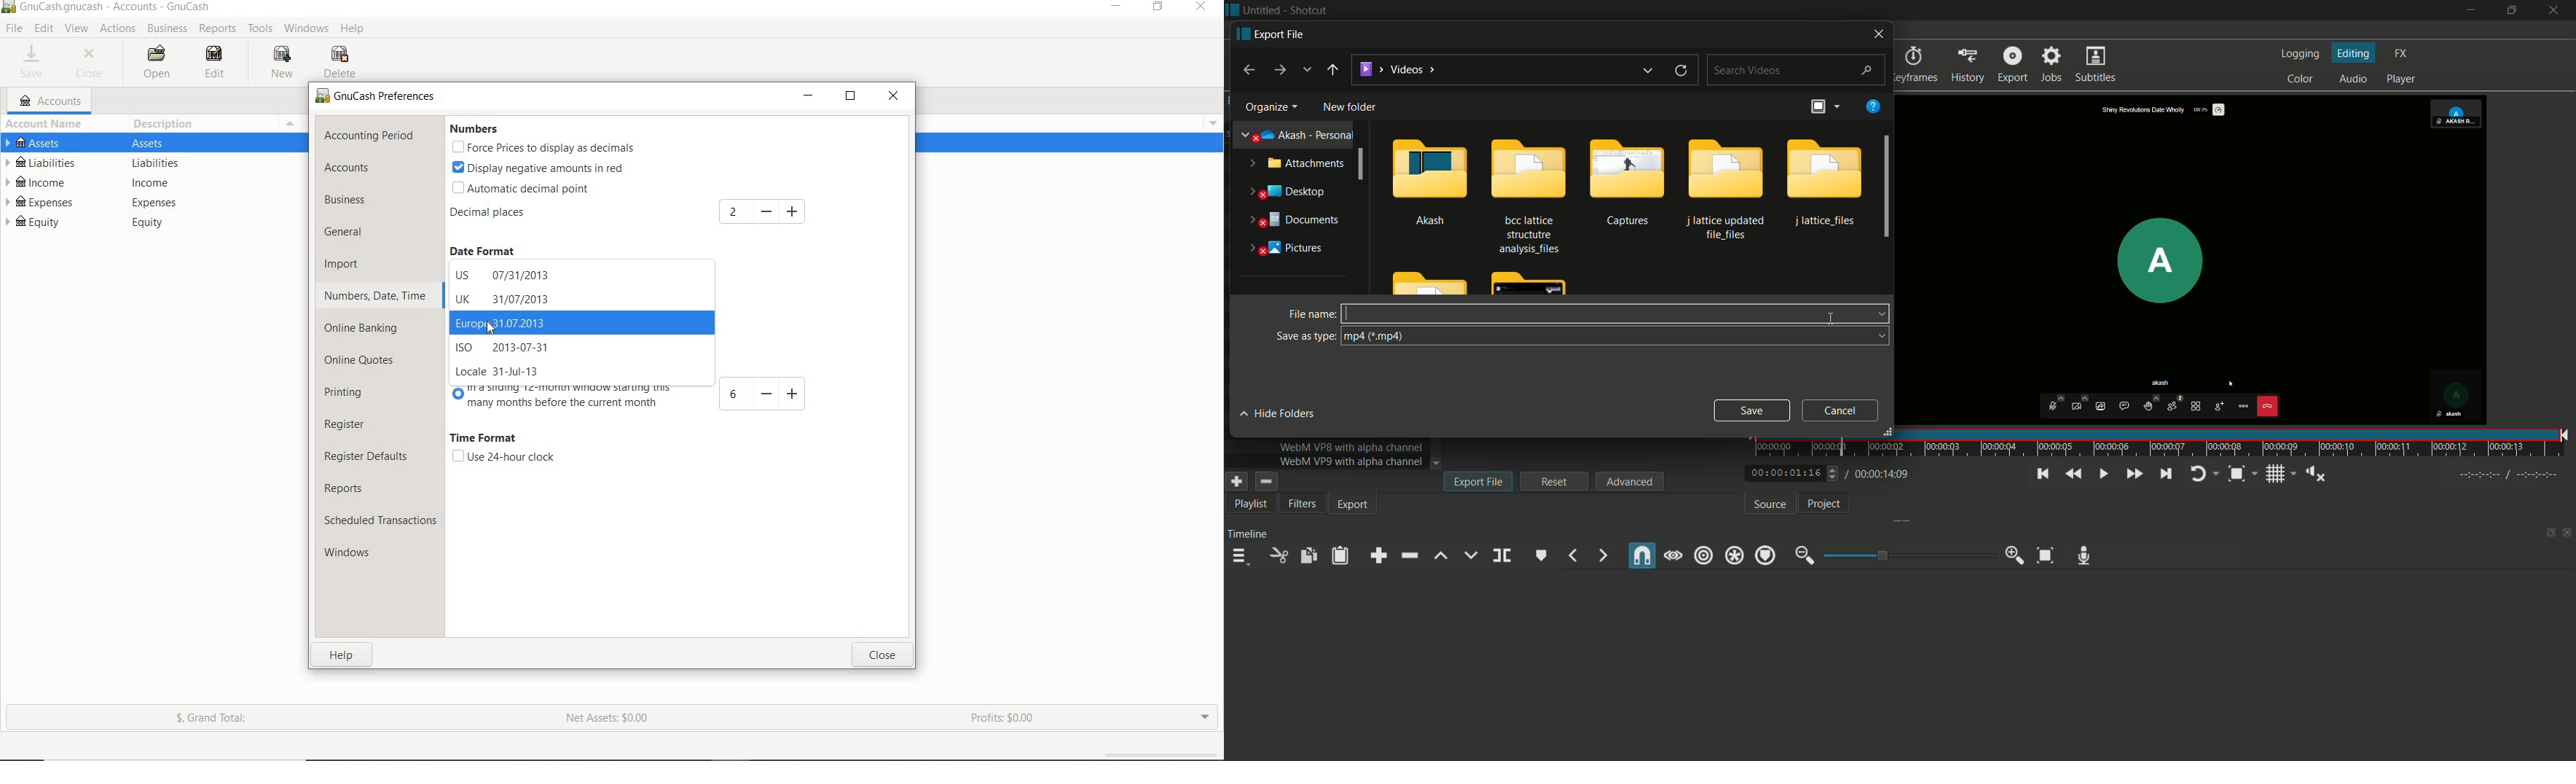 Image resolution: width=2576 pixels, height=784 pixels. What do you see at coordinates (2353, 80) in the screenshot?
I see `audio` at bounding box center [2353, 80].